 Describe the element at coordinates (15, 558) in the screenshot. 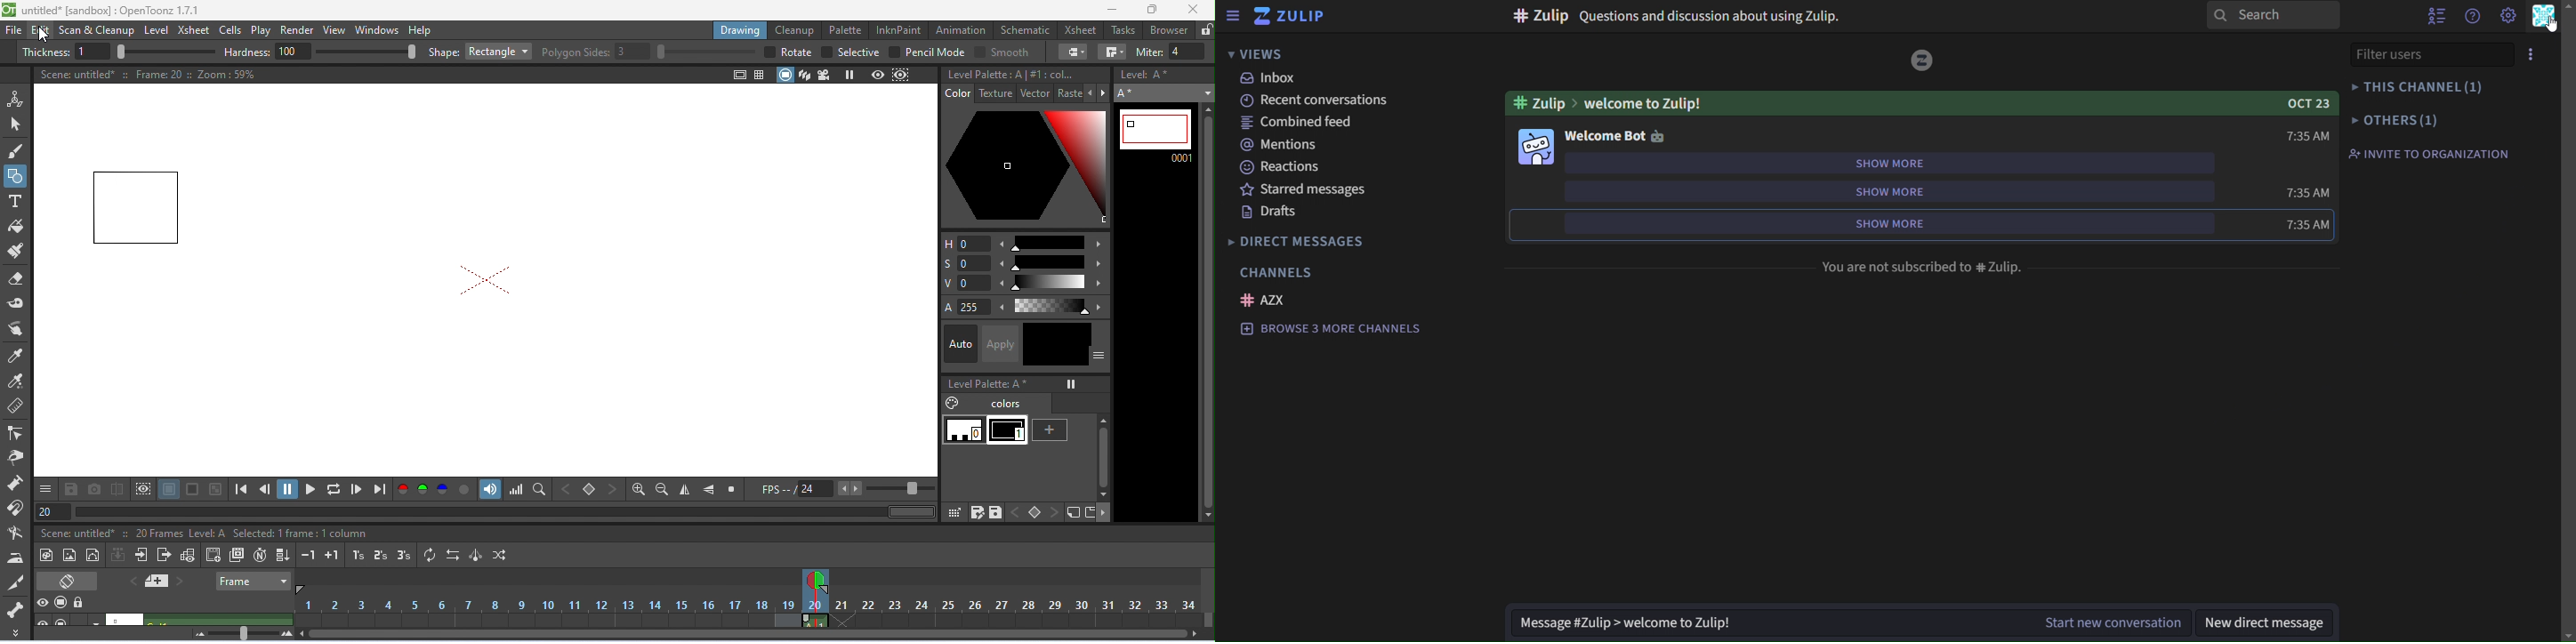

I see `iron` at that location.